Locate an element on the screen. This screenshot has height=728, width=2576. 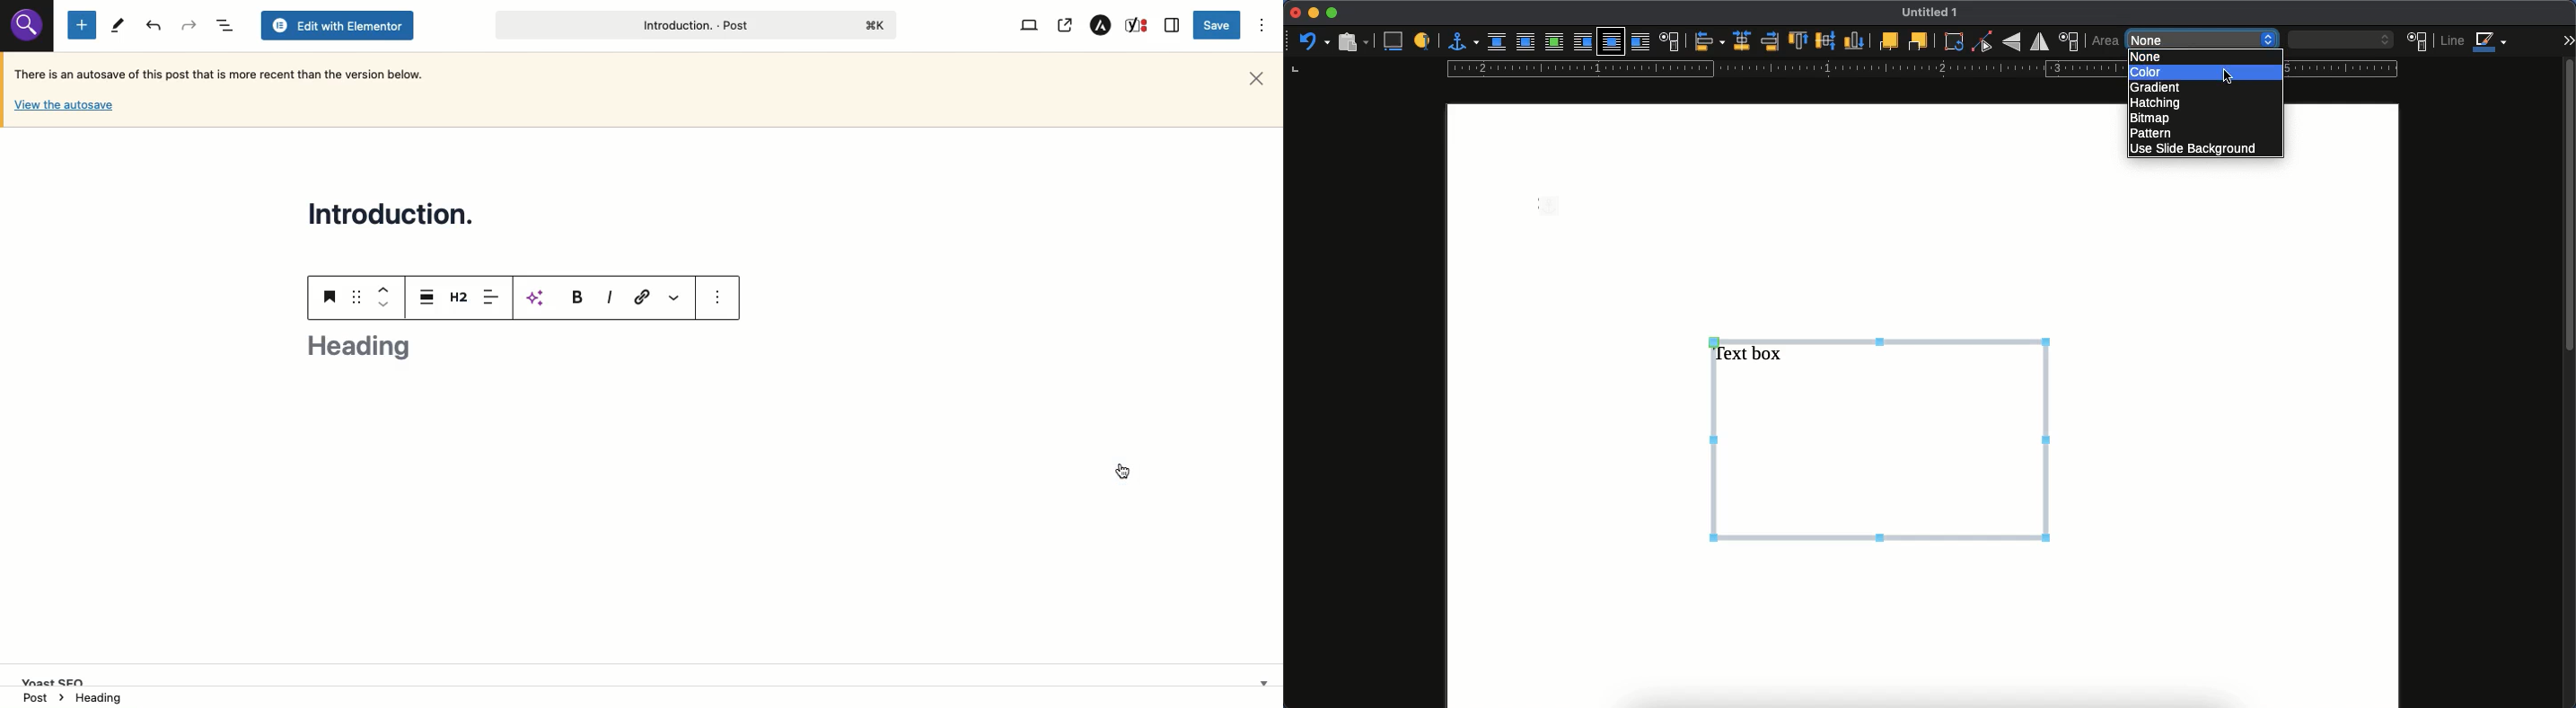
paste is located at coordinates (1351, 41).